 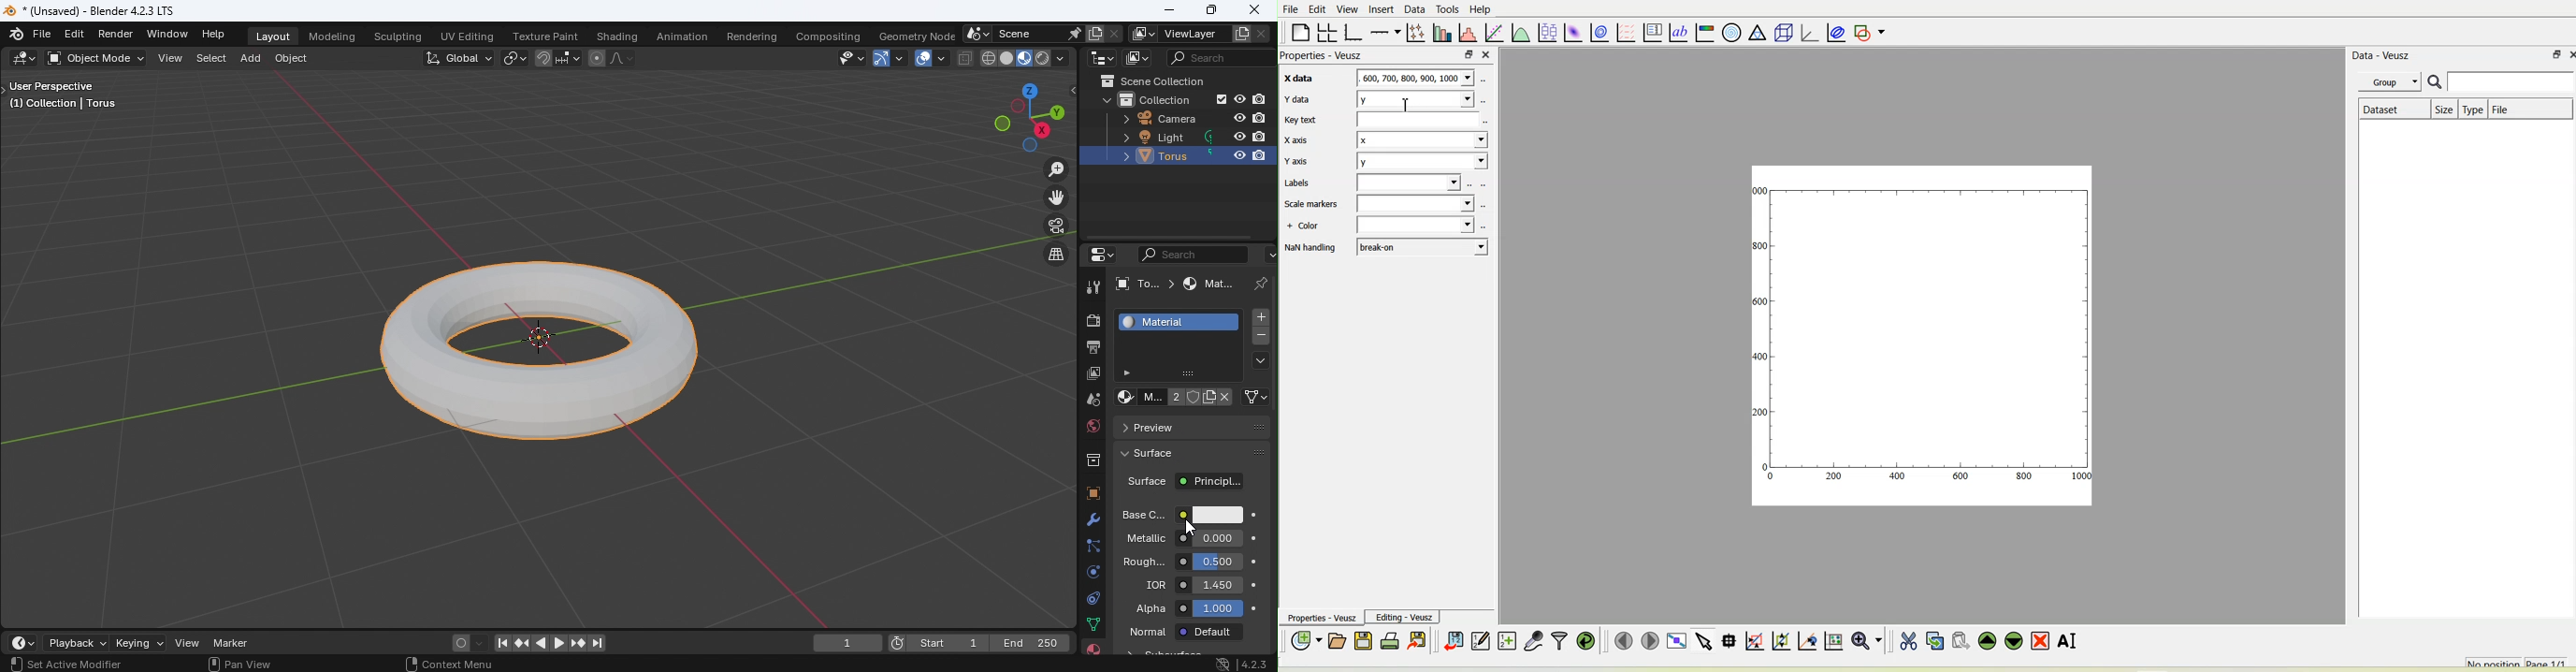 I want to click on Tool, so click(x=1092, y=286).